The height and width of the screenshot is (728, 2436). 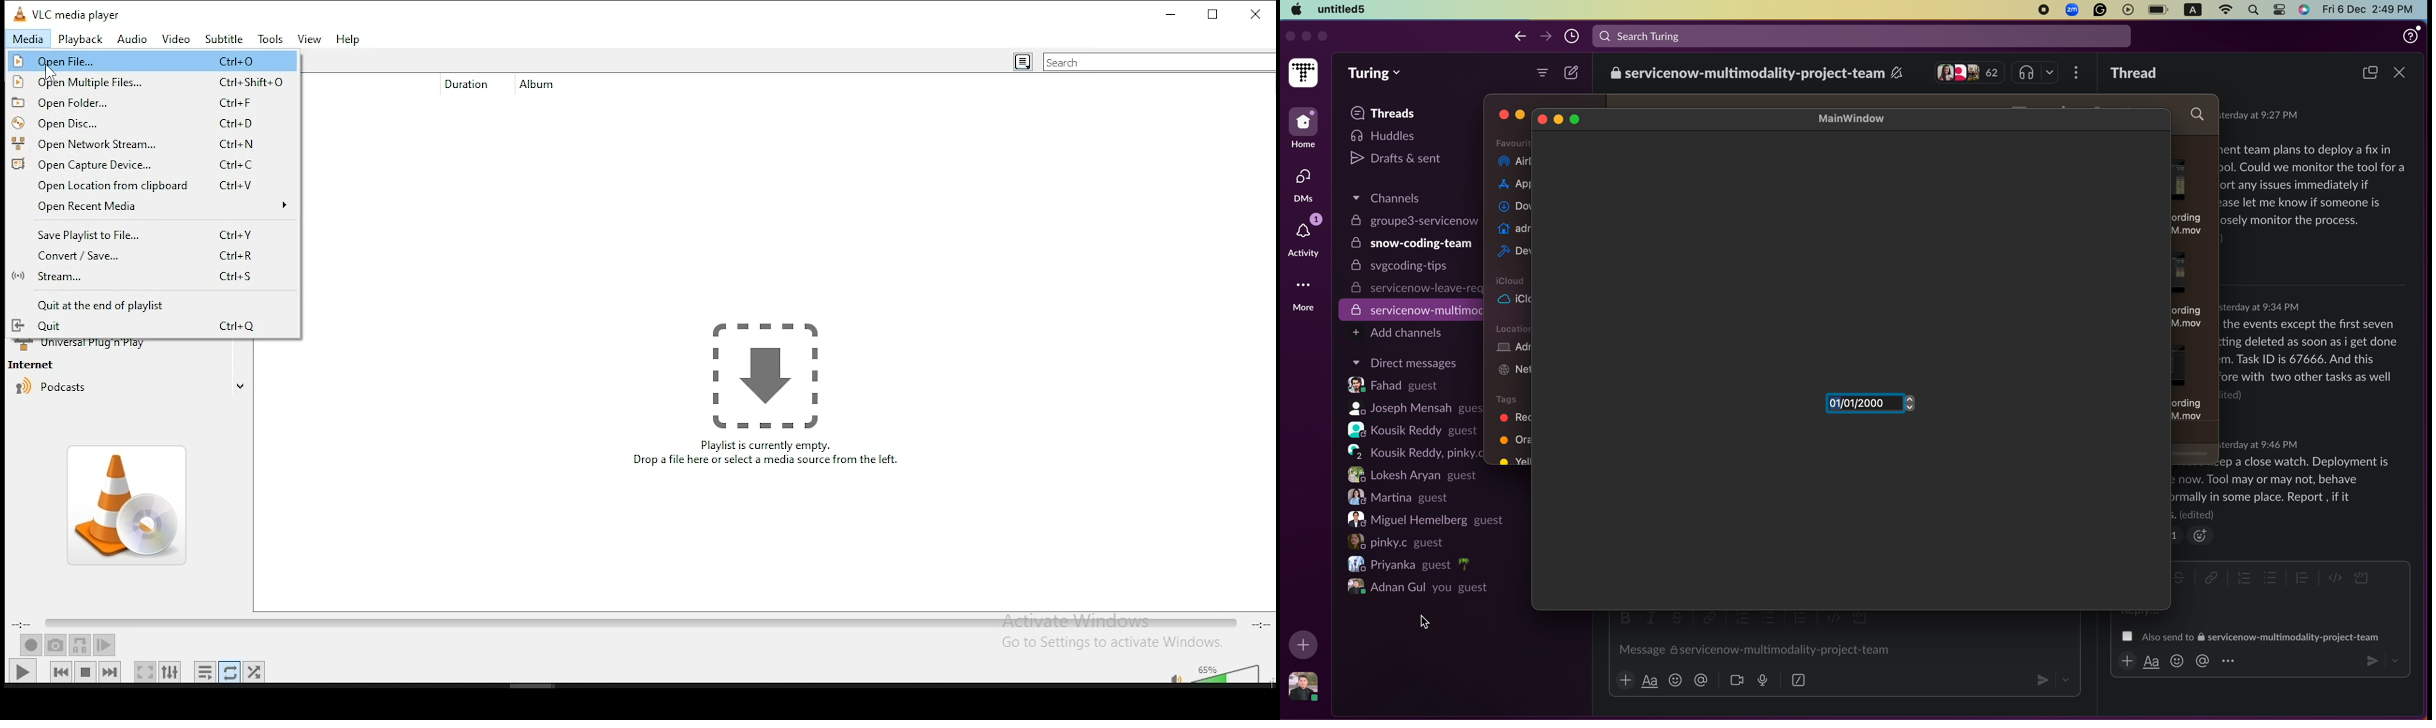 I want to click on click to toggle between loop al, loop one, and no loop, so click(x=230, y=672).